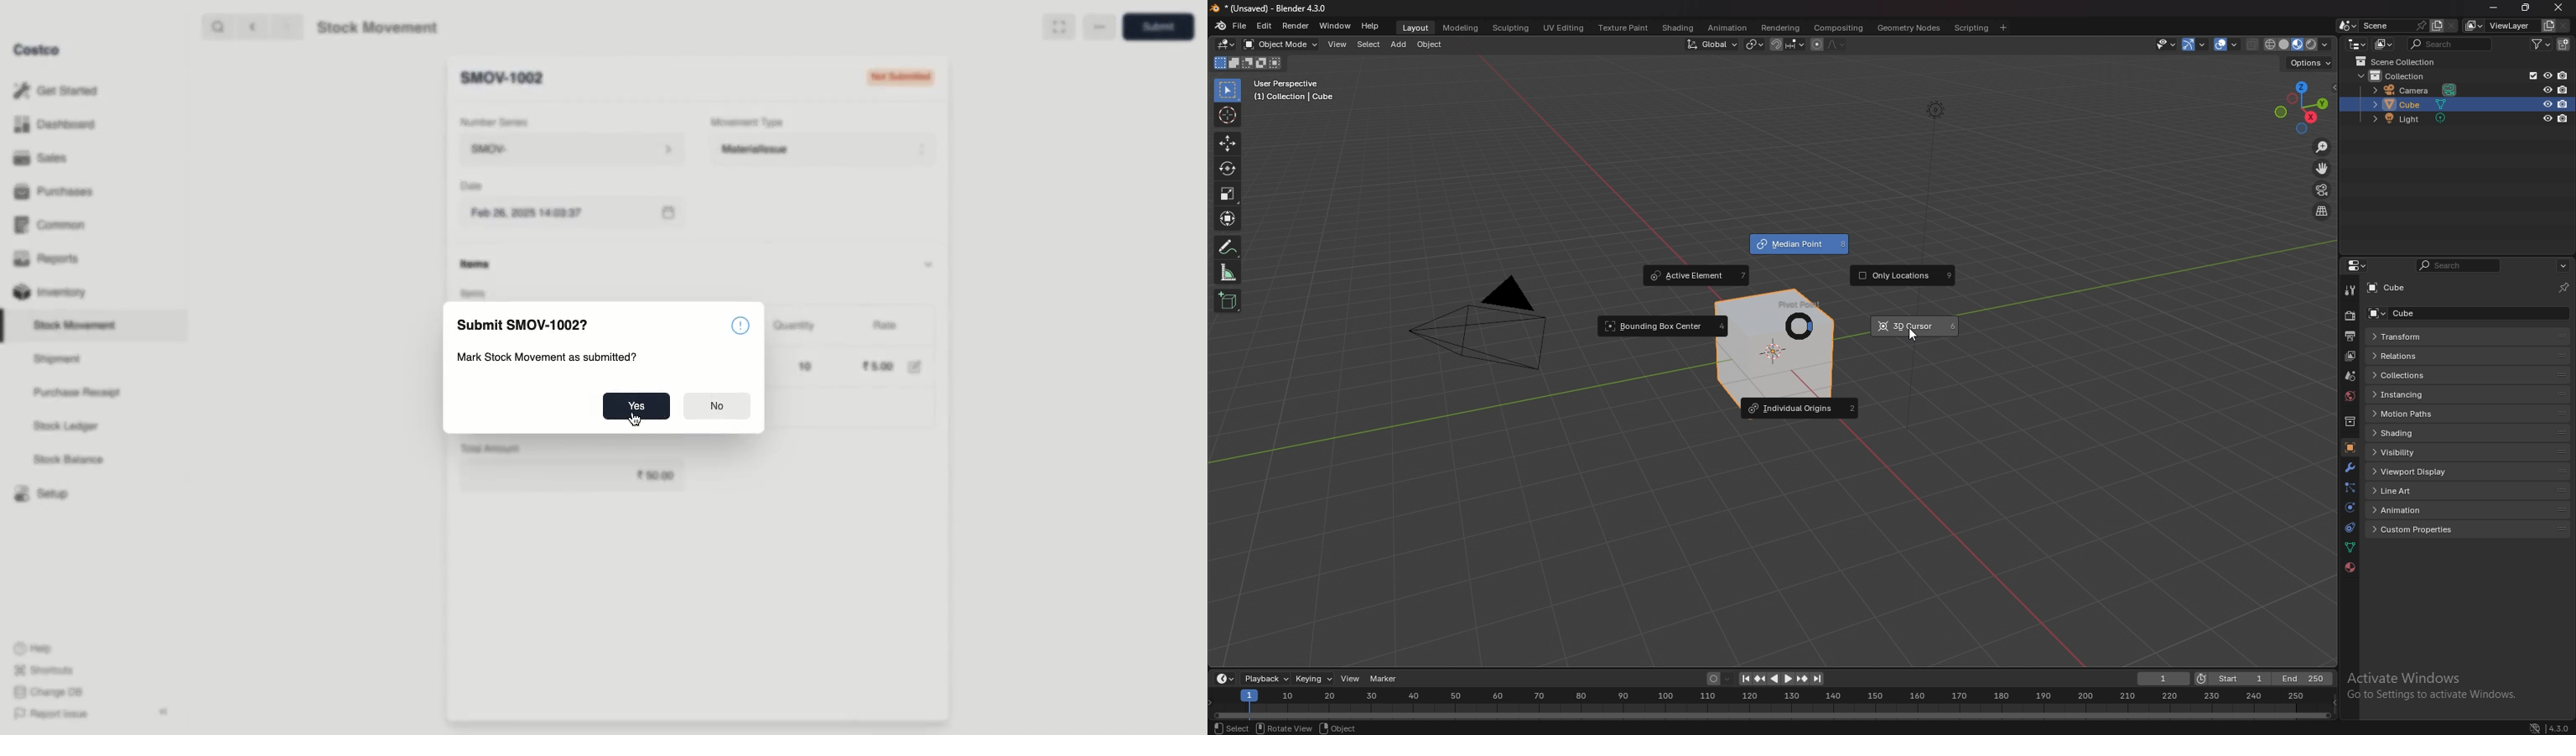 This screenshot has height=756, width=2576. What do you see at coordinates (1349, 679) in the screenshot?
I see `view` at bounding box center [1349, 679].